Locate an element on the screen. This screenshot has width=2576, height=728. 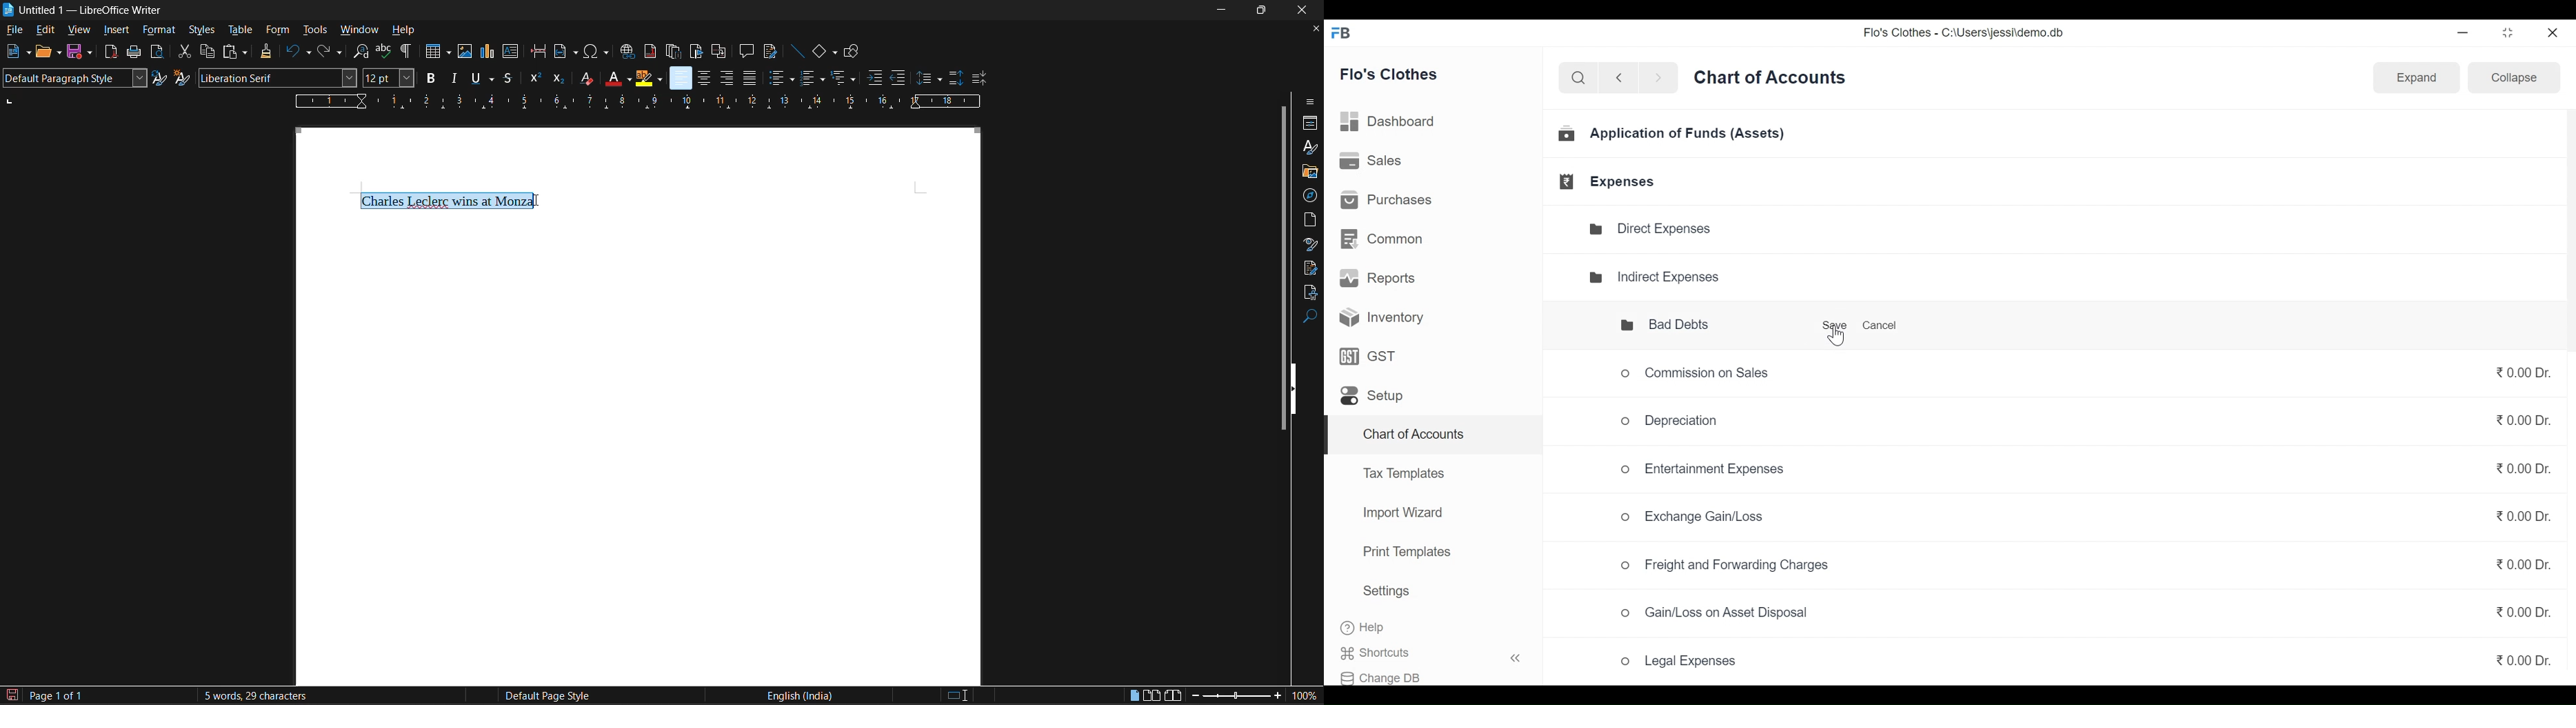
view is located at coordinates (77, 32).